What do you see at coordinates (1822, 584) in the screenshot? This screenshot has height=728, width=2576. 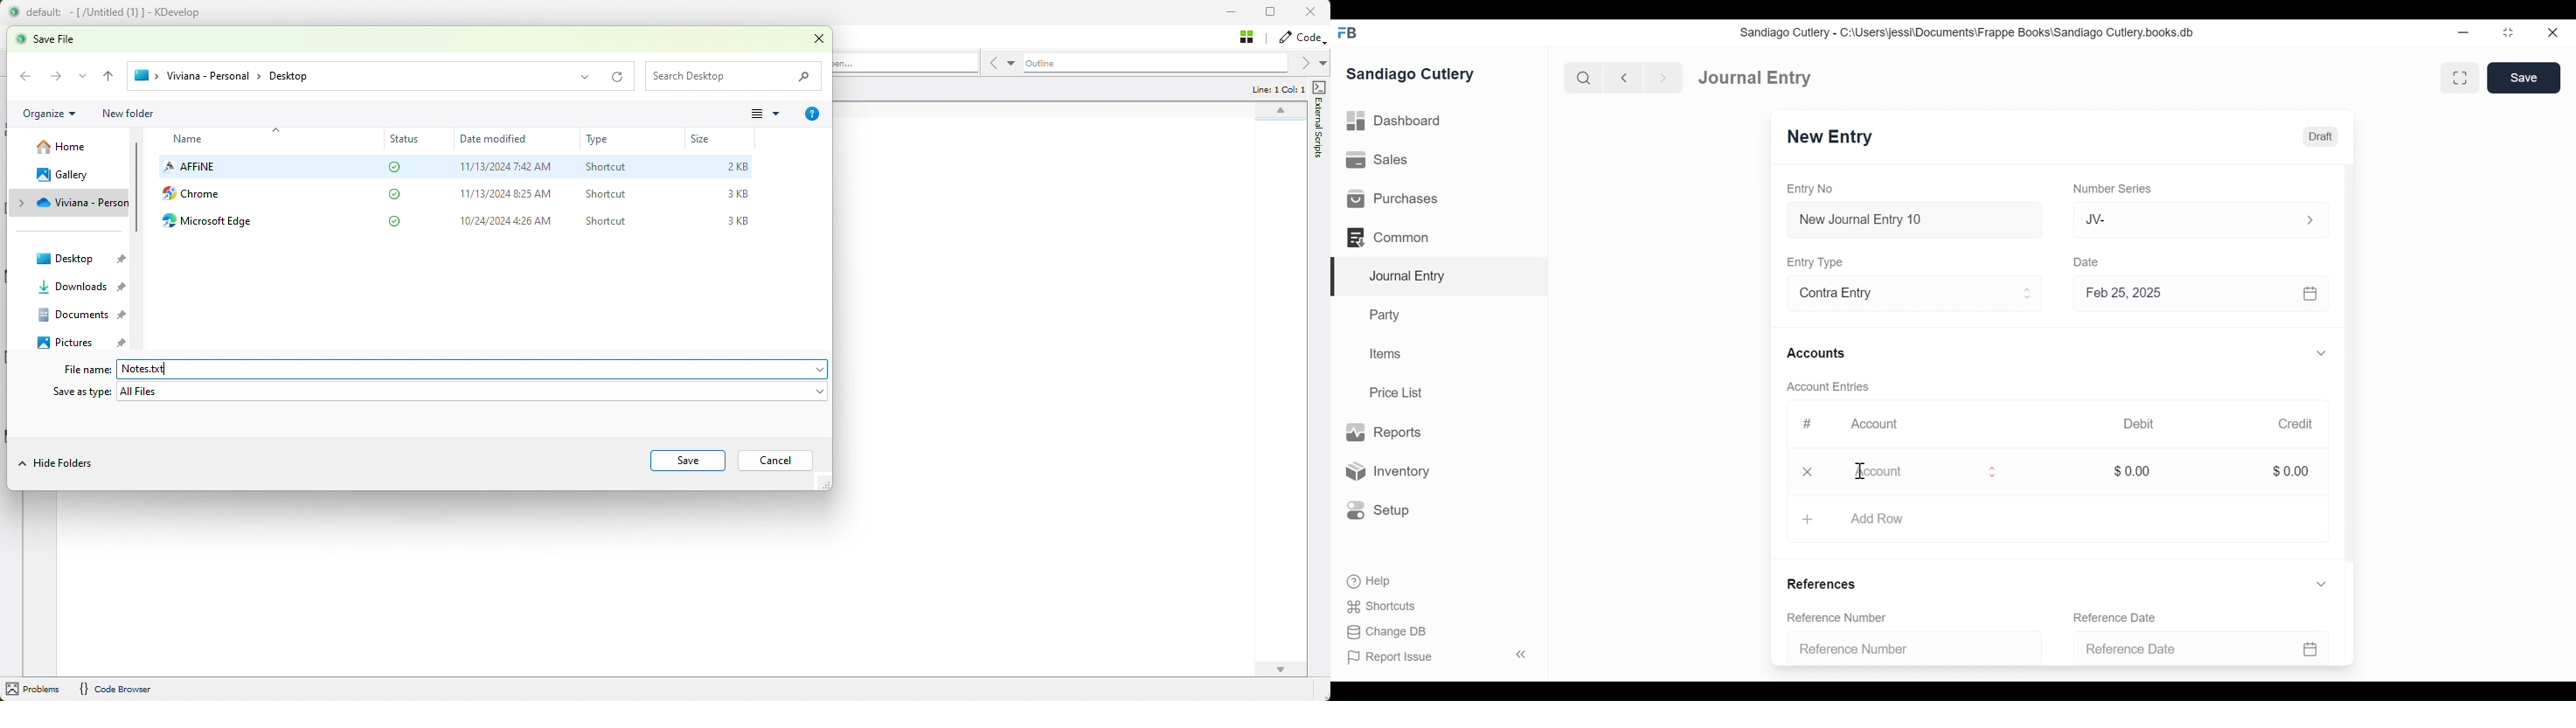 I see `References` at bounding box center [1822, 584].